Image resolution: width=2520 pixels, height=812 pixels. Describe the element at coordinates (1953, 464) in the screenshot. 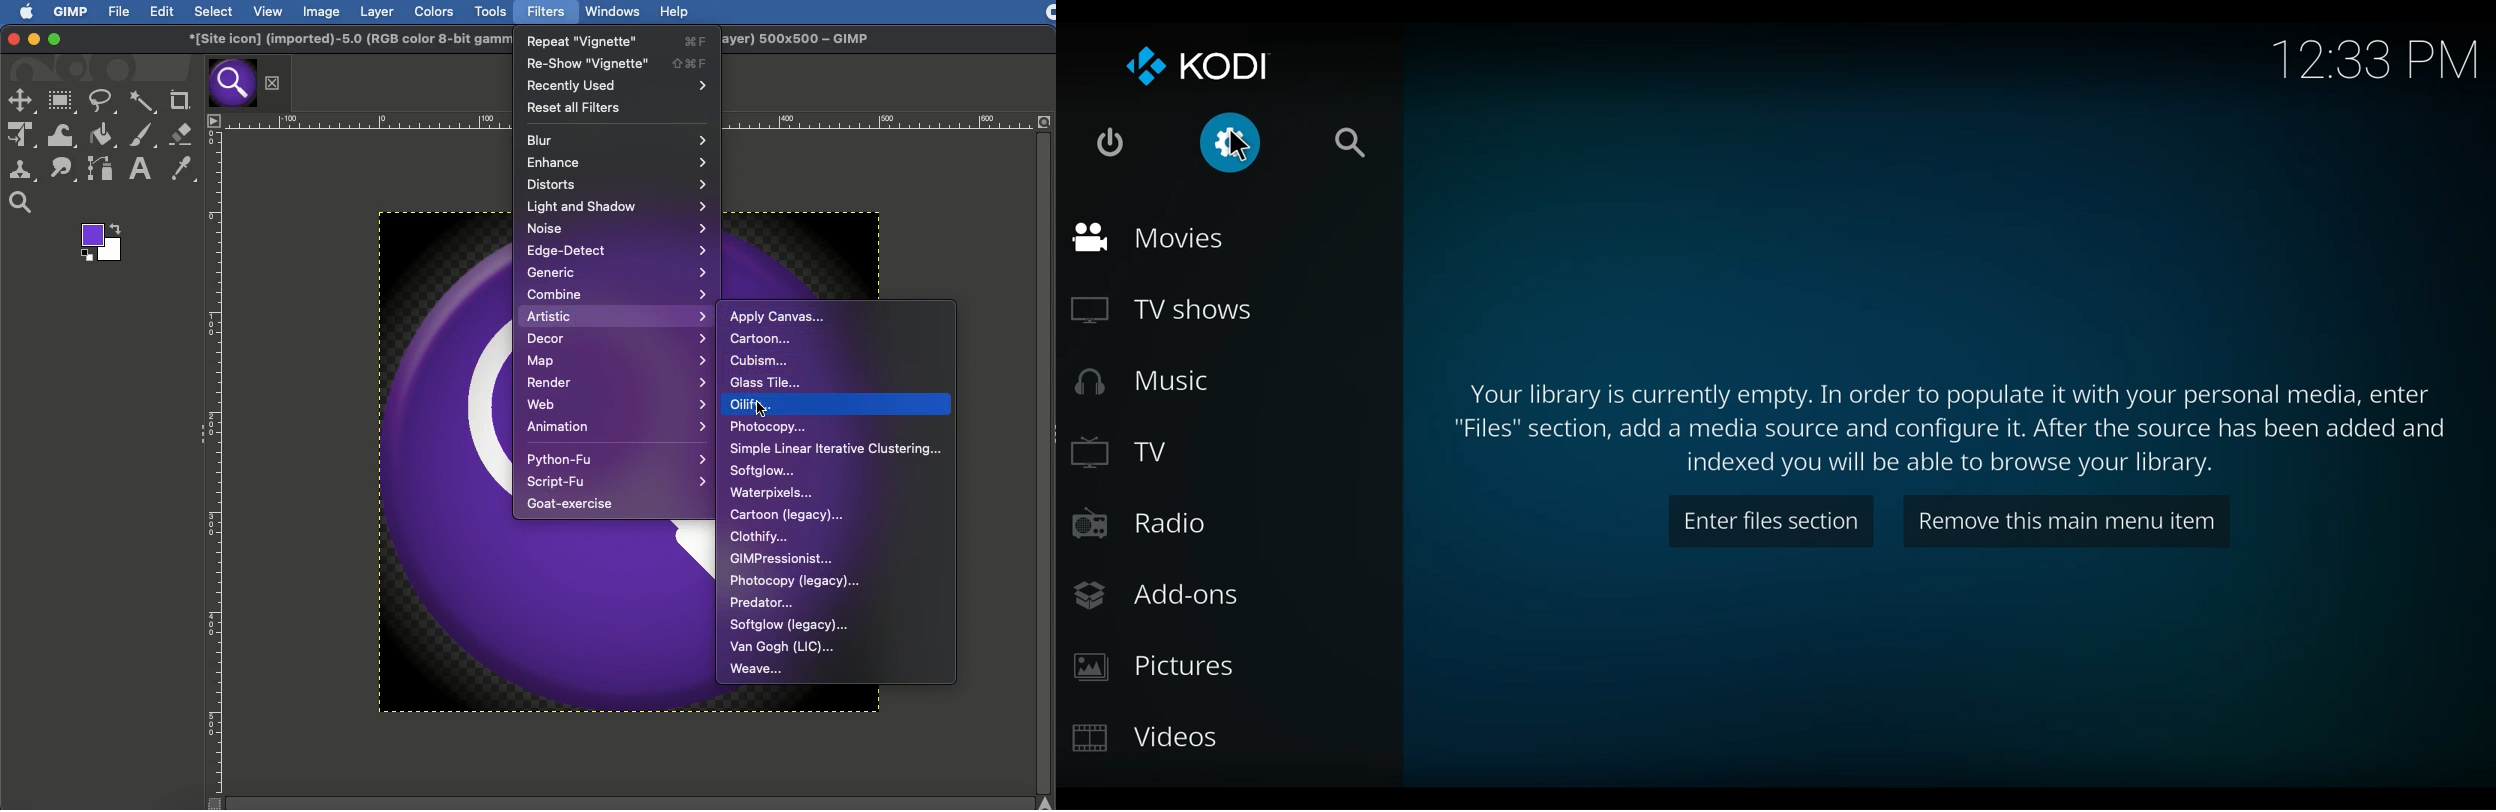

I see `indexed you will be able to browse your library` at that location.